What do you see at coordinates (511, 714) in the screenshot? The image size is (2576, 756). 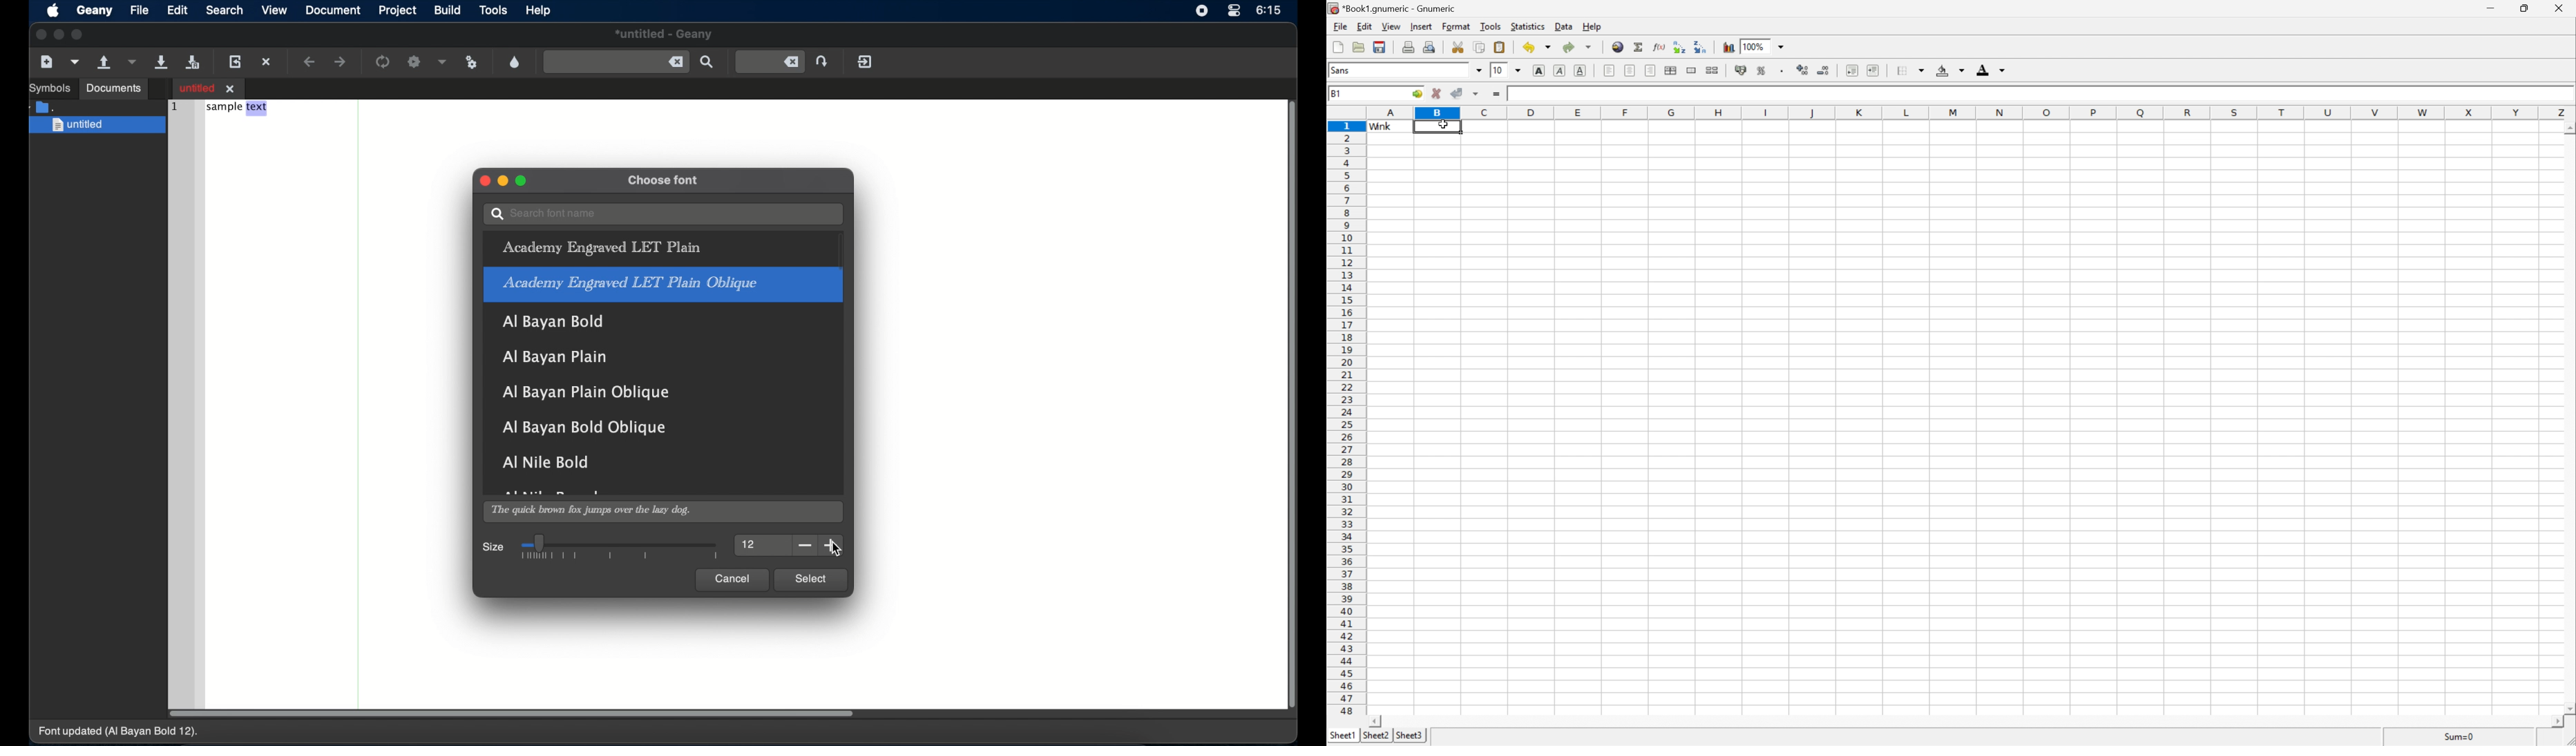 I see `scroll box` at bounding box center [511, 714].